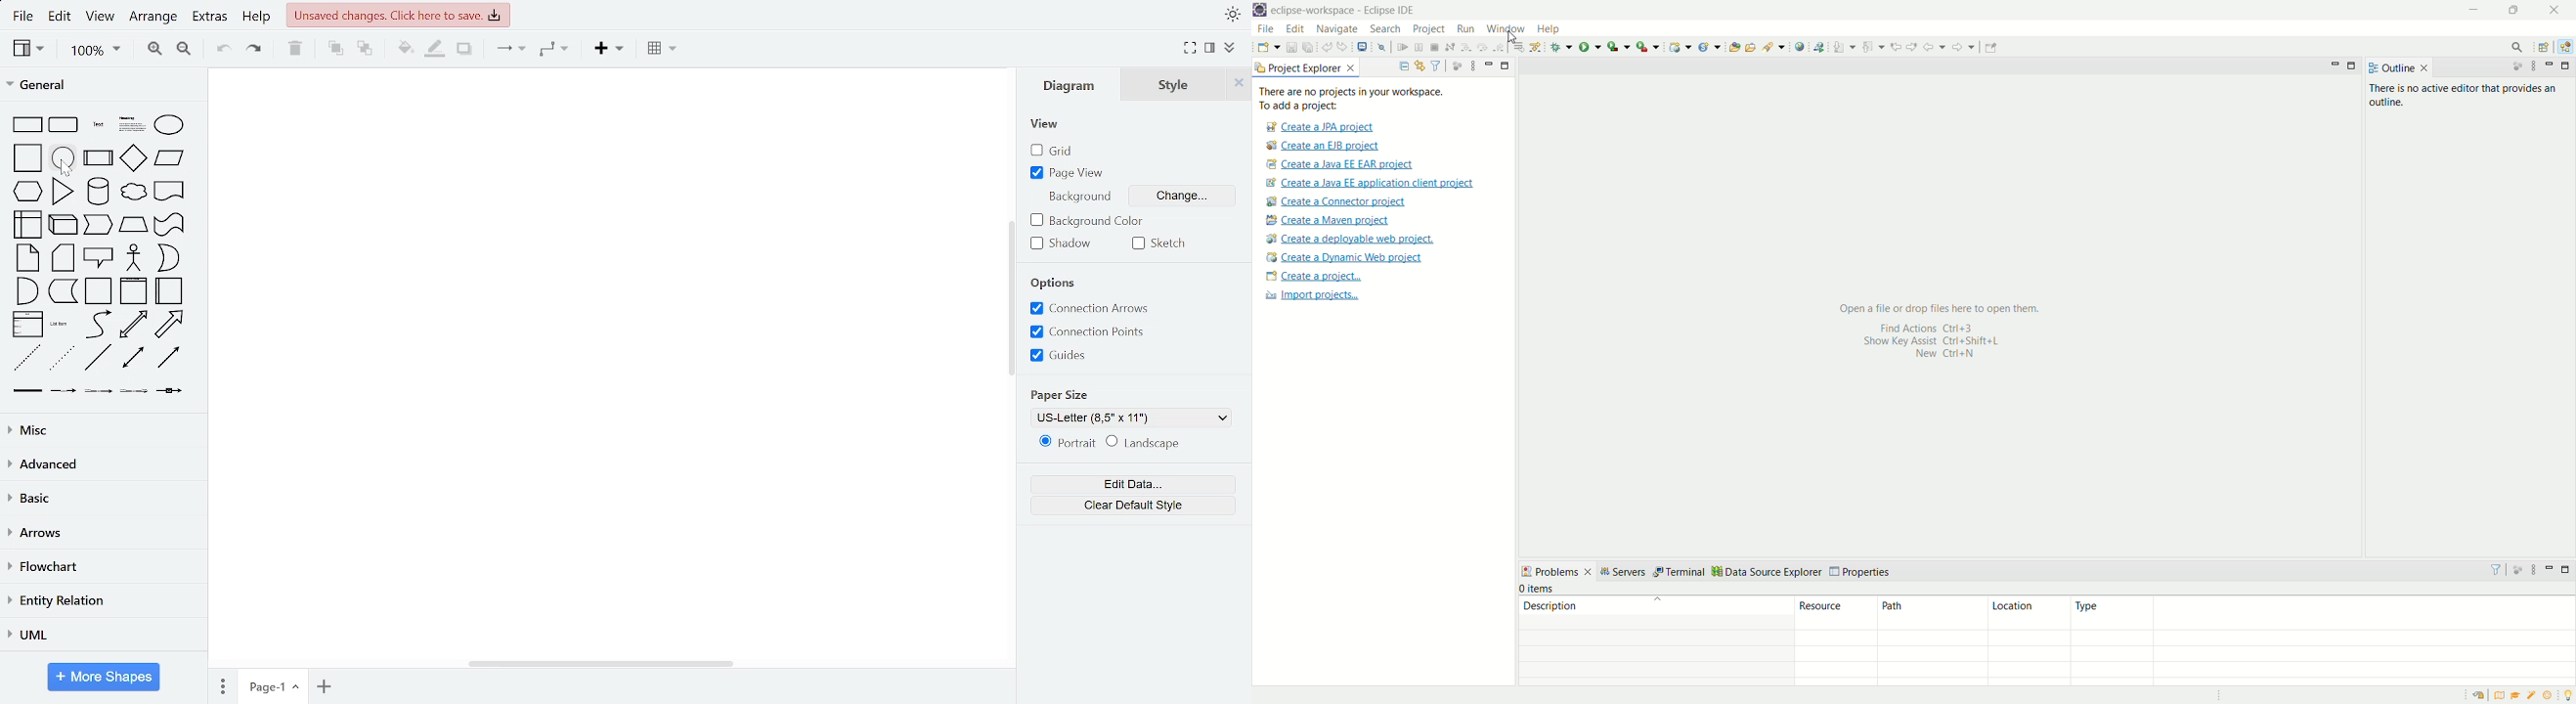 Image resolution: width=2576 pixels, height=728 pixels. What do you see at coordinates (600, 664) in the screenshot?
I see `horizontal scrollbar` at bounding box center [600, 664].